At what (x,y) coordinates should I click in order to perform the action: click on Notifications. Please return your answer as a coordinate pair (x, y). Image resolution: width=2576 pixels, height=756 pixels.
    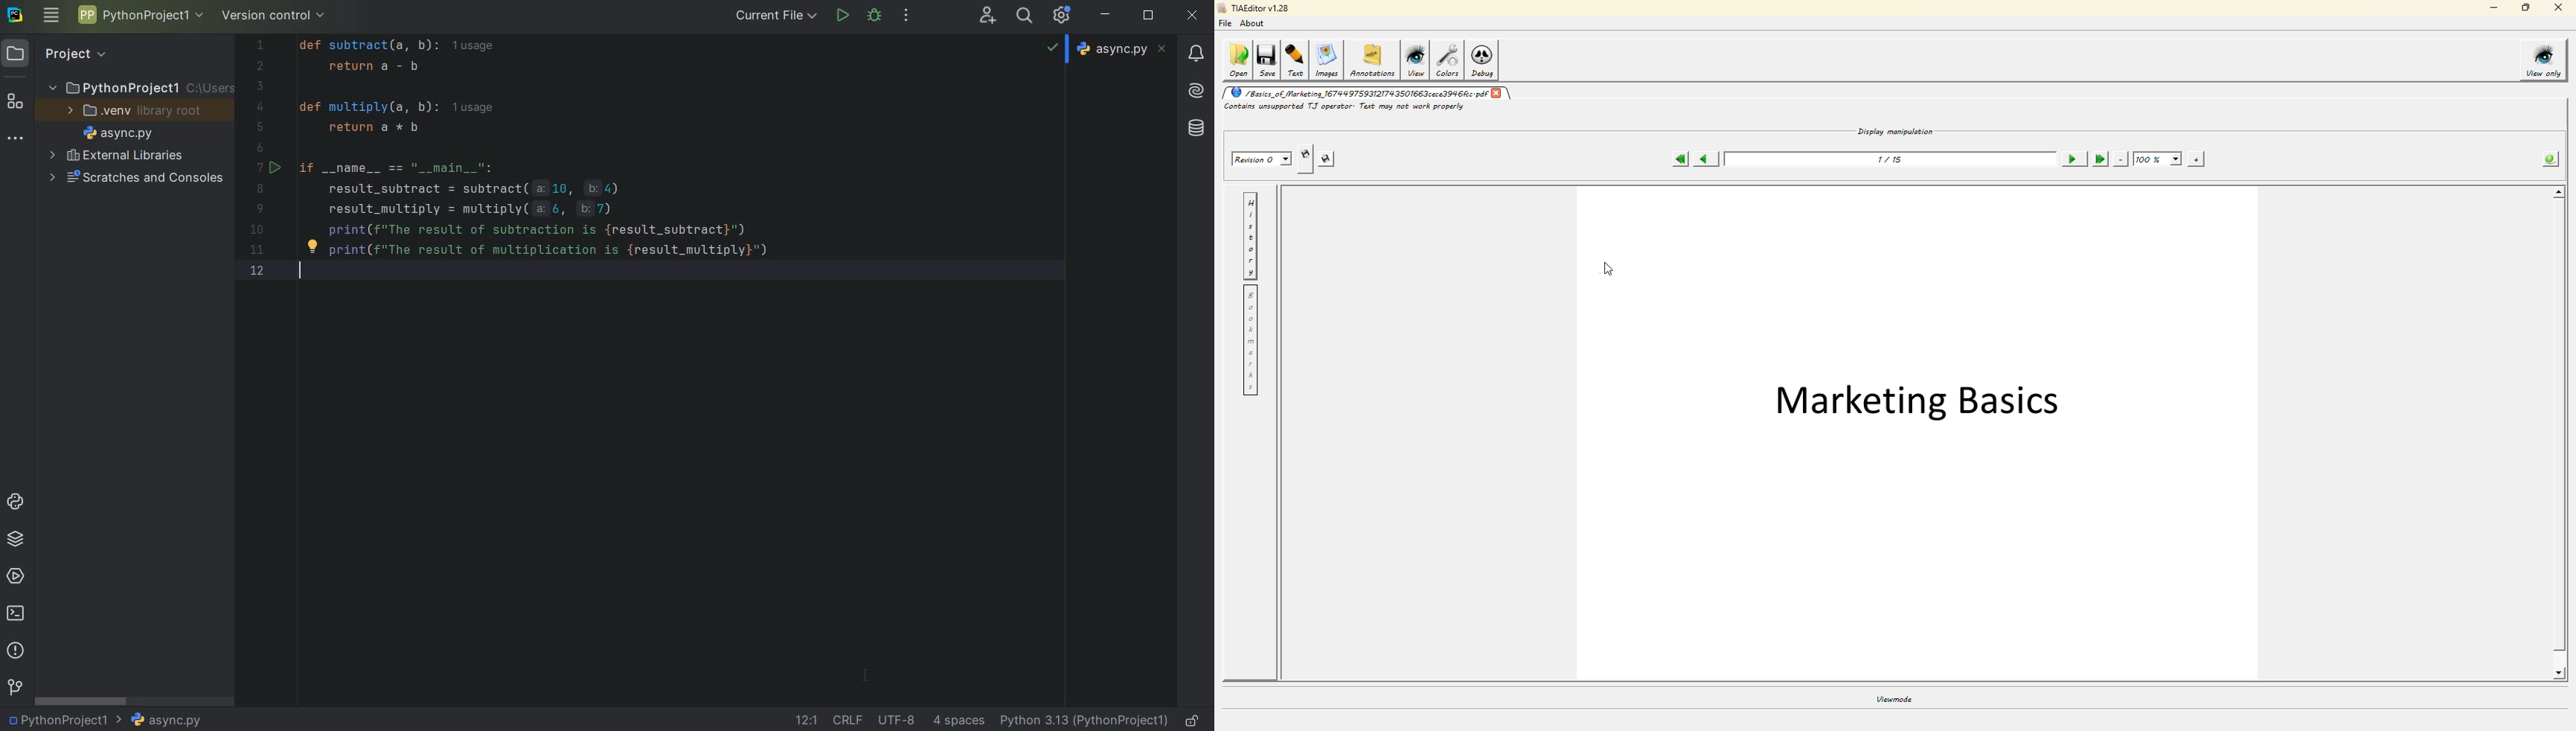
    Looking at the image, I should click on (1194, 48).